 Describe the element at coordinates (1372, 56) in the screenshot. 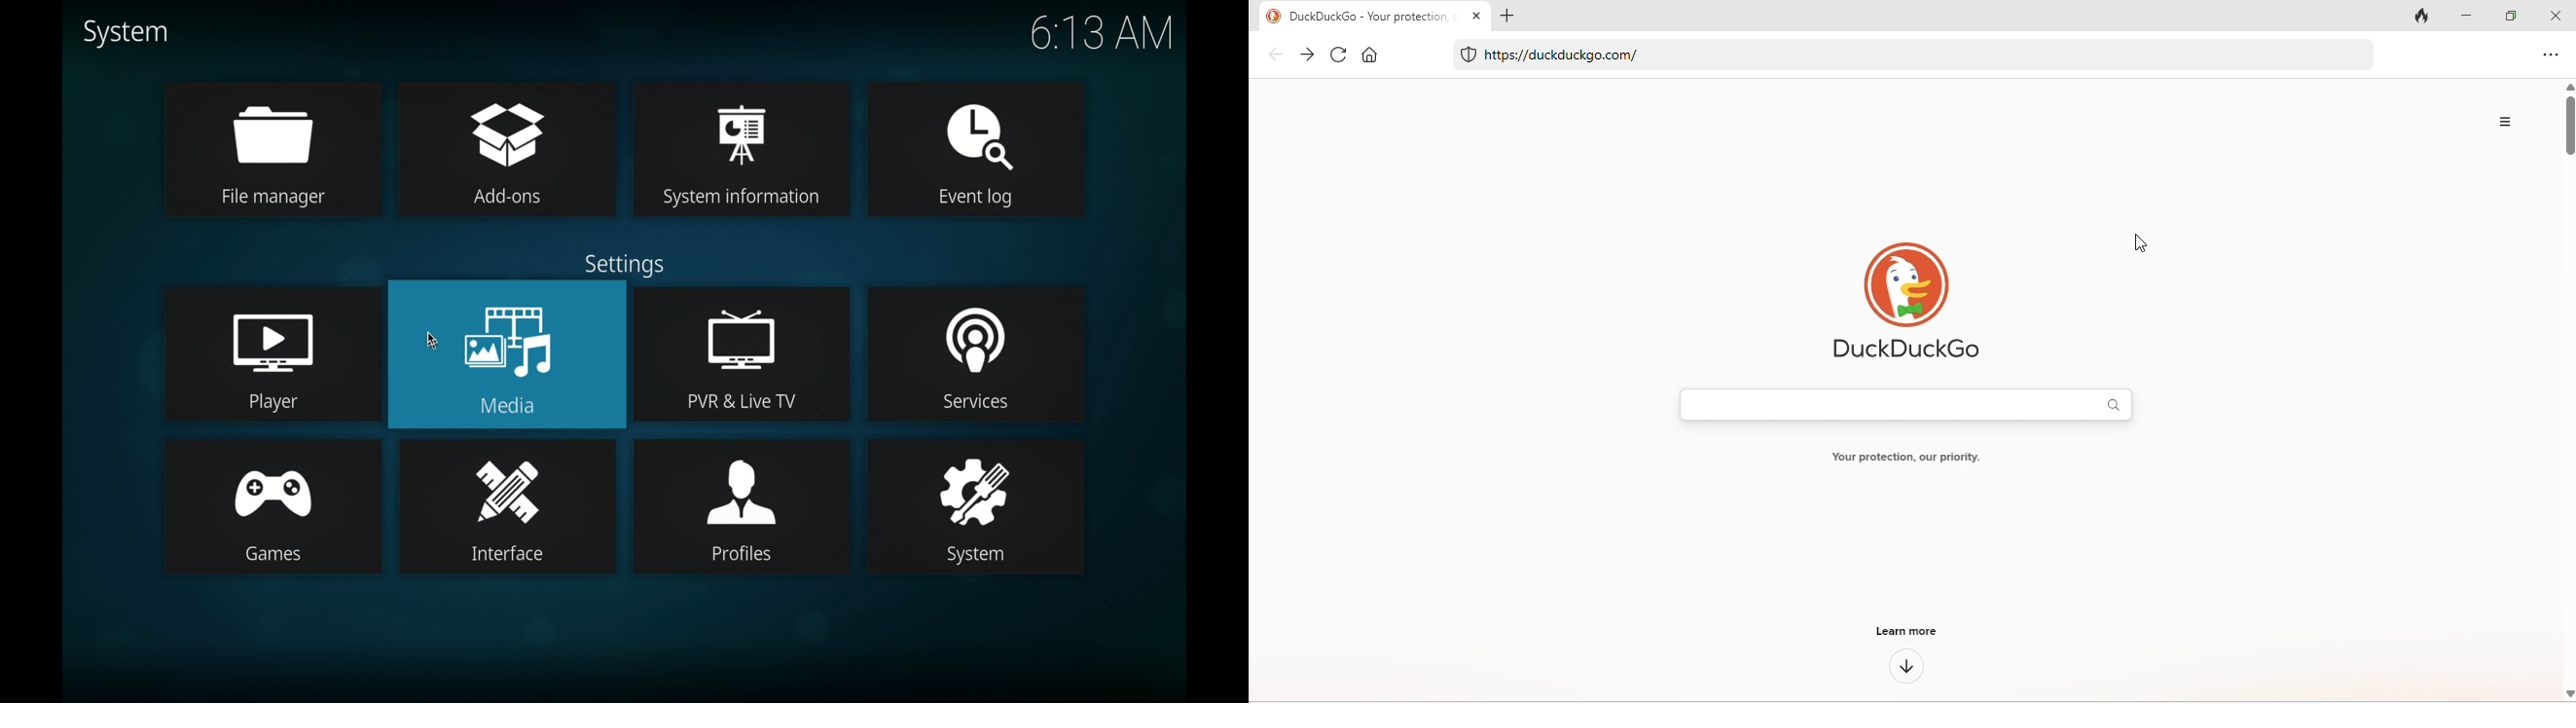

I see `home` at that location.